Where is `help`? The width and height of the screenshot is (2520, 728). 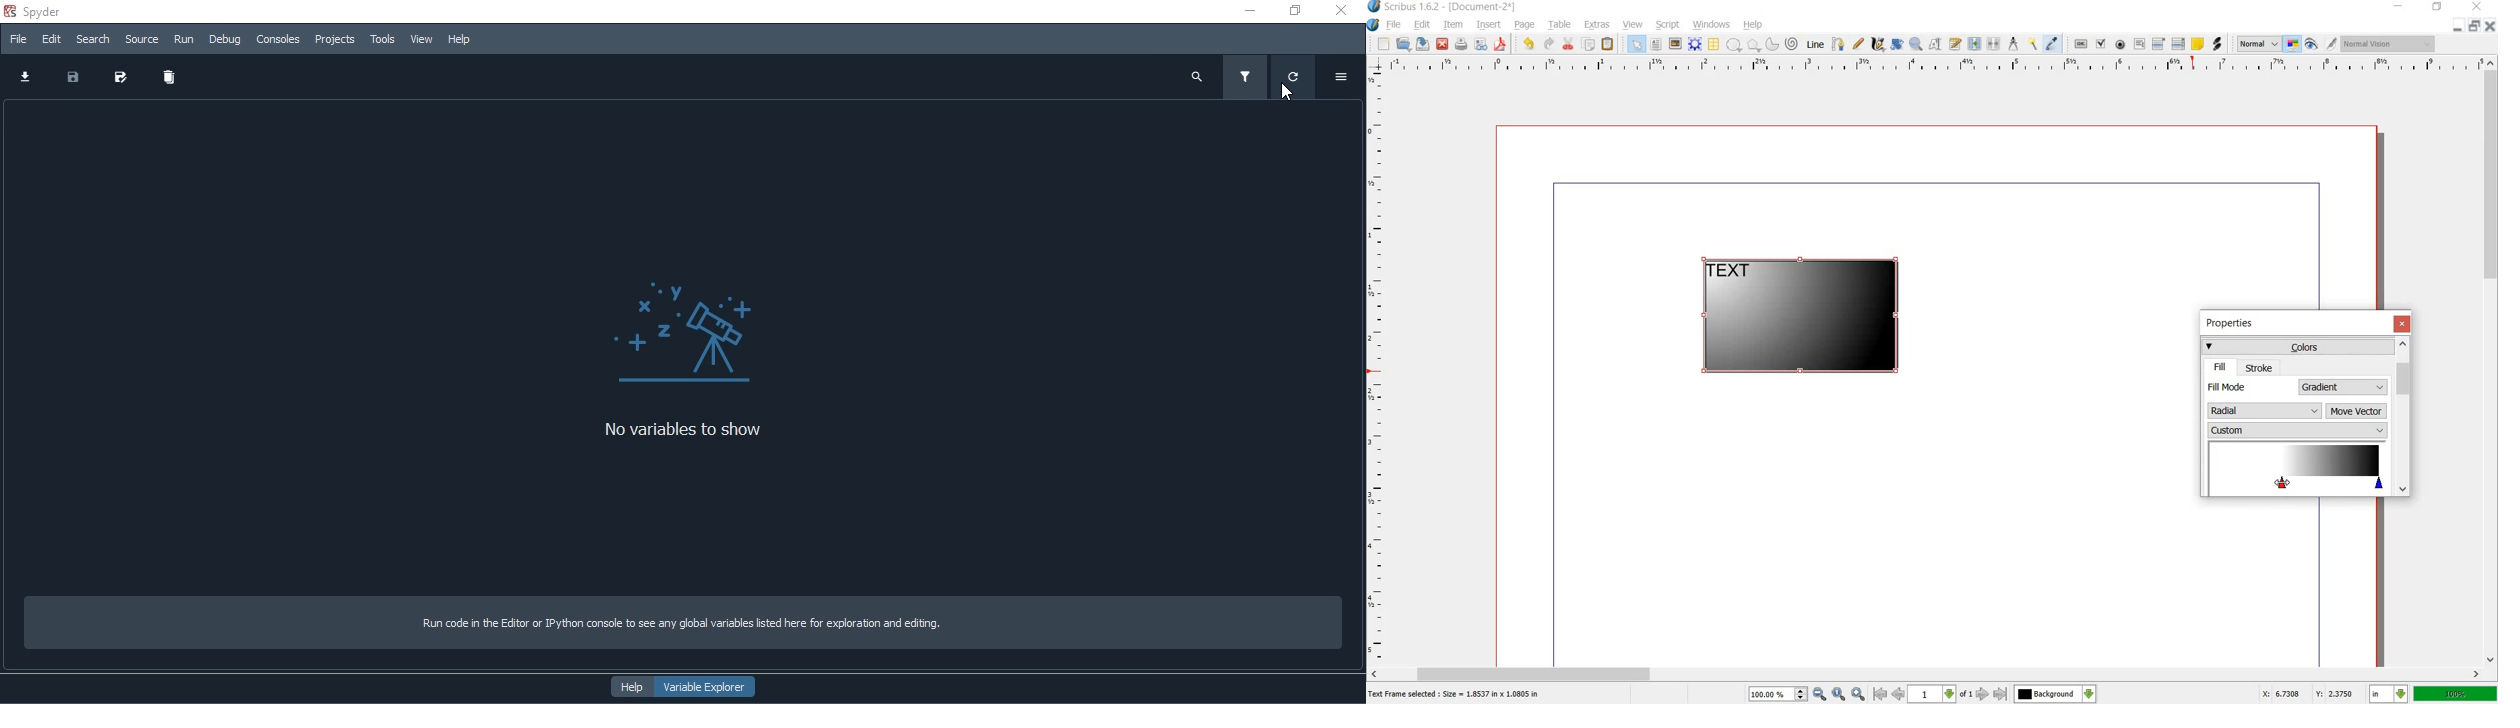 help is located at coordinates (627, 686).